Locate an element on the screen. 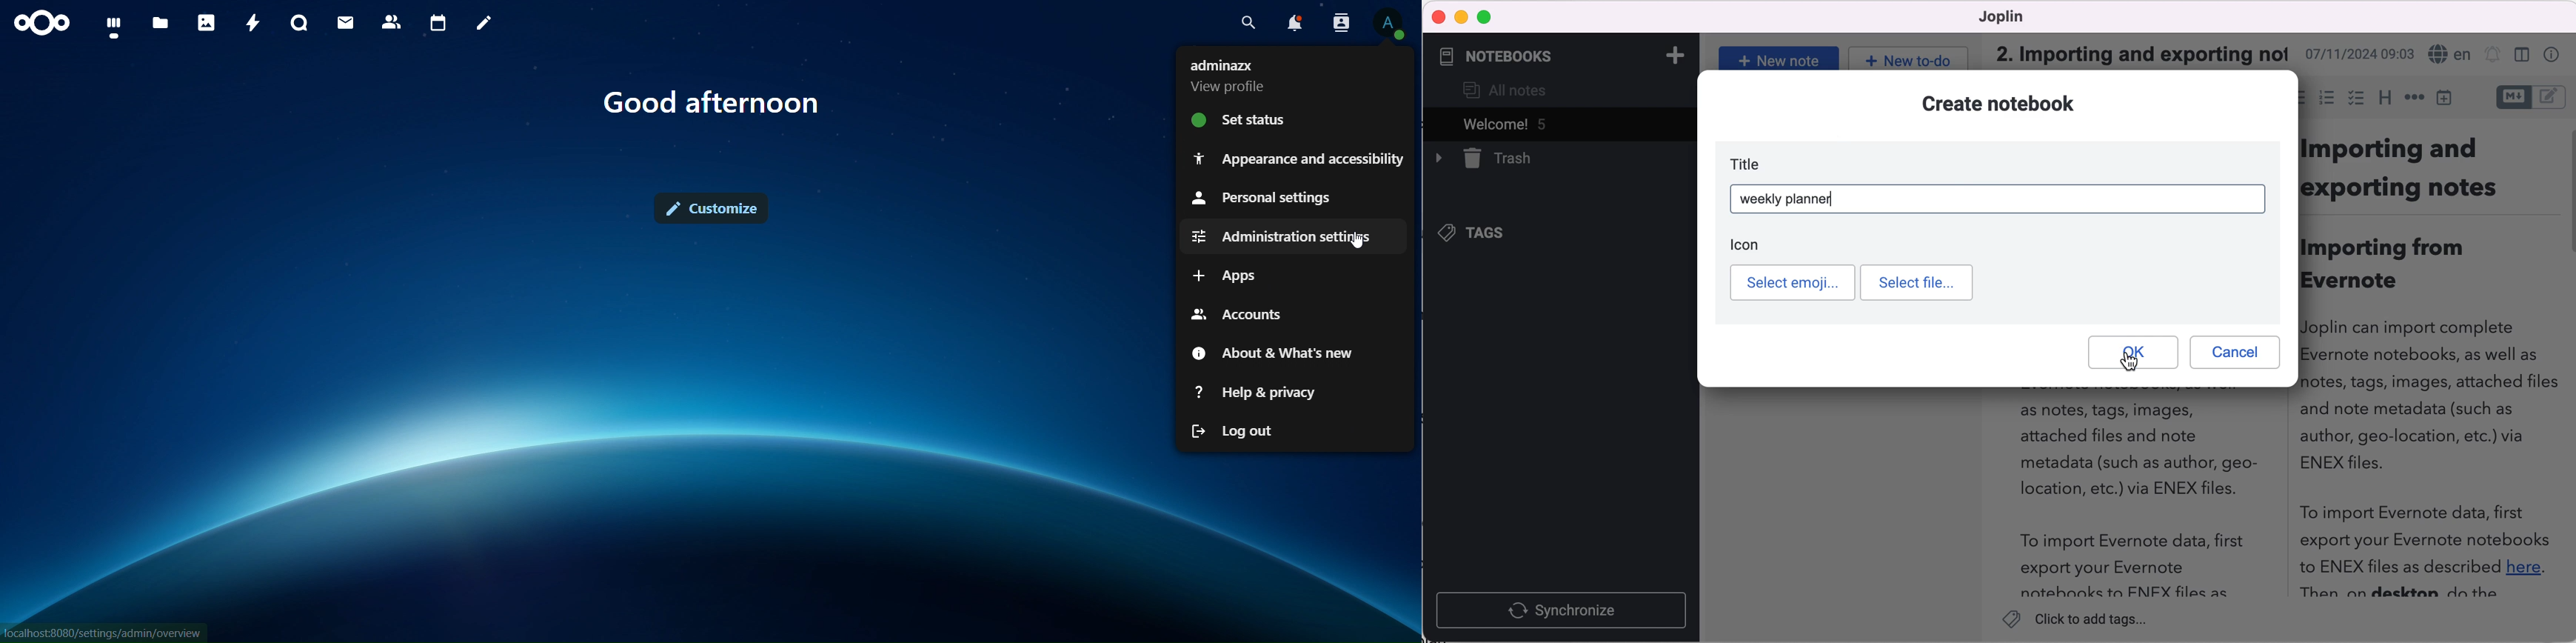 The height and width of the screenshot is (644, 2576). all notes is located at coordinates (1505, 92).